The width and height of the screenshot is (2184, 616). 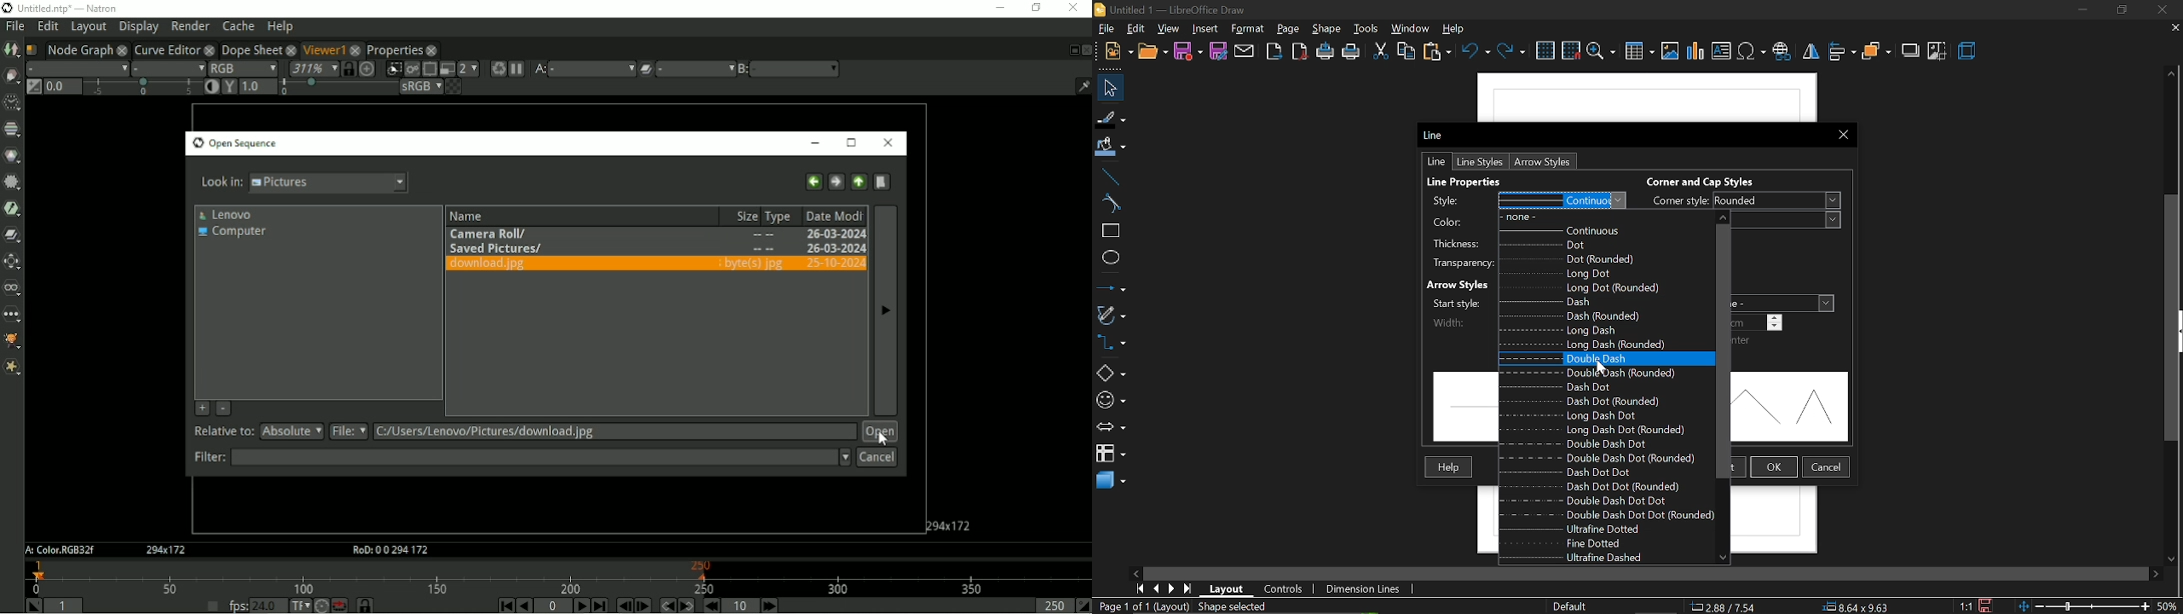 I want to click on Dash, so click(x=1607, y=302).